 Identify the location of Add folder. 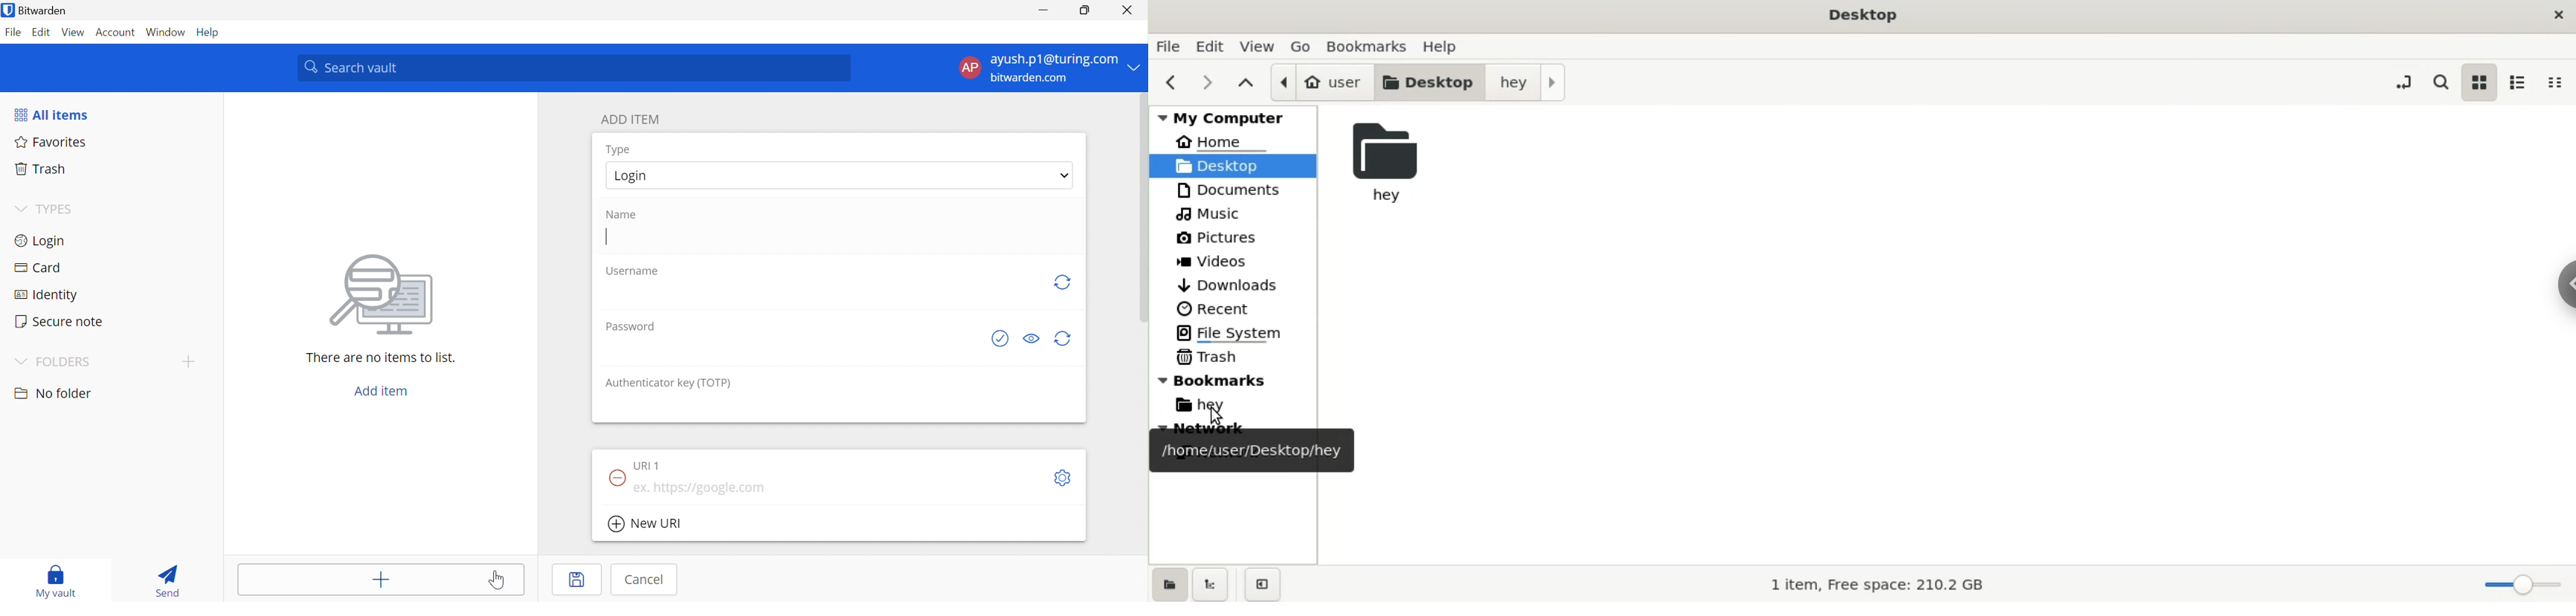
(189, 362).